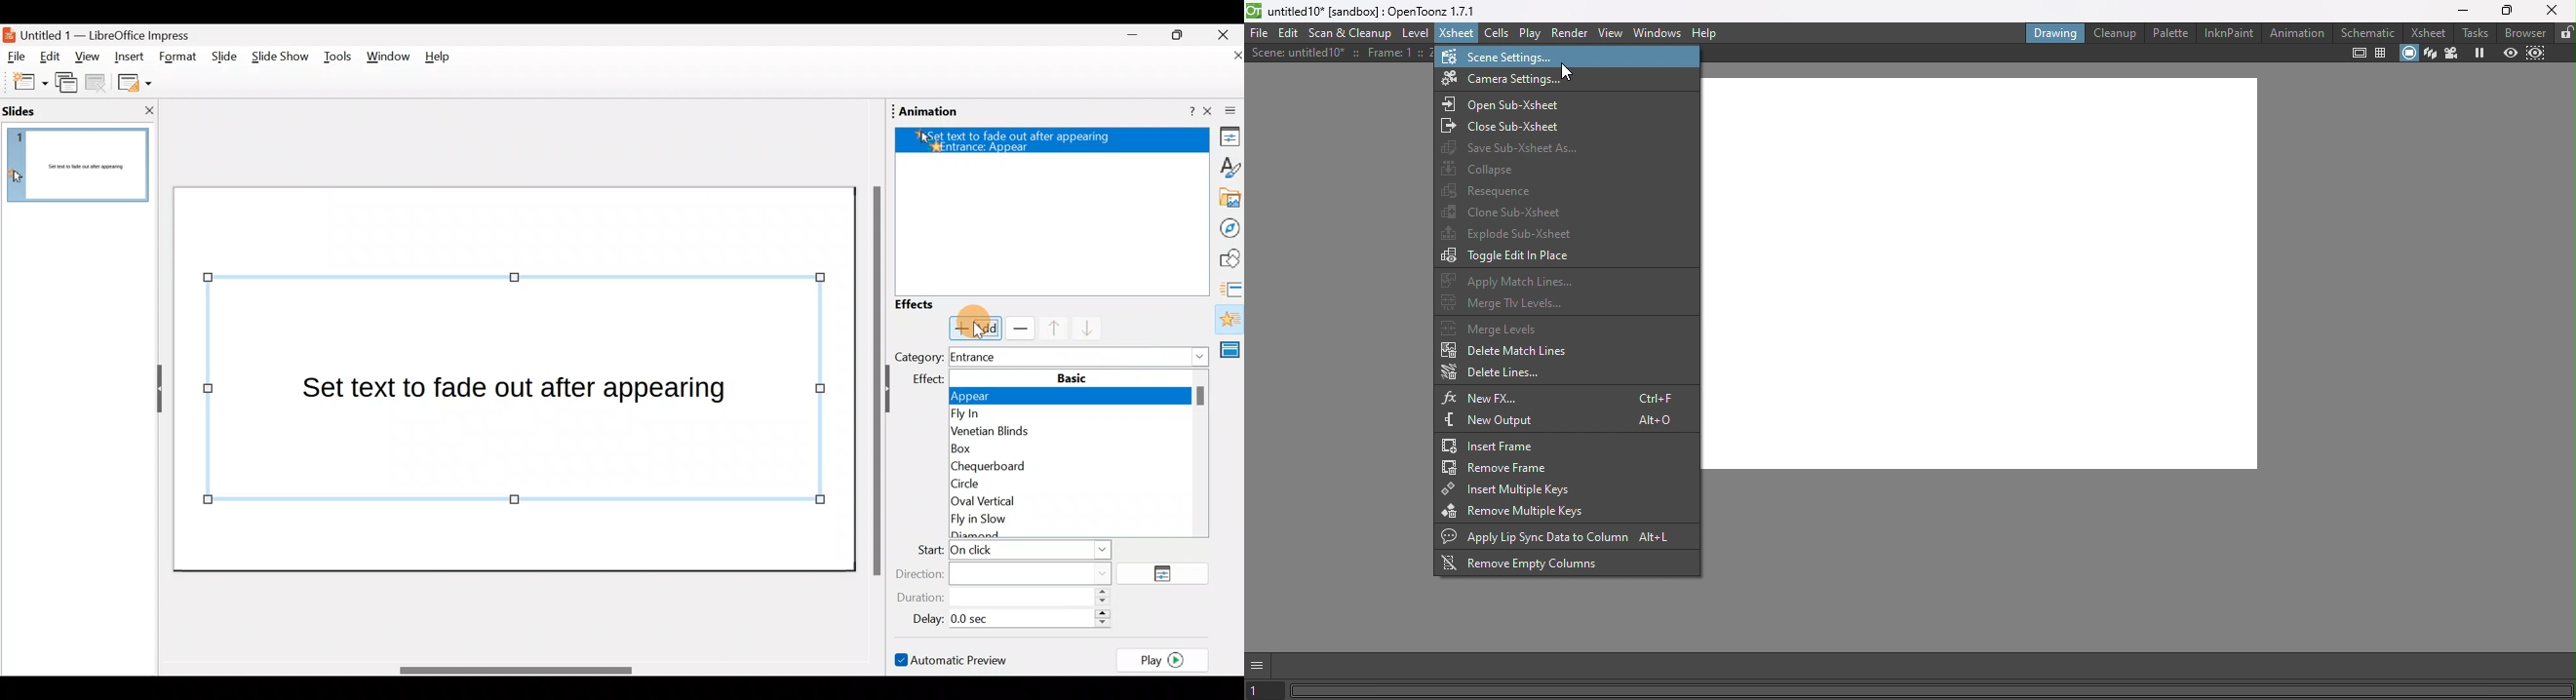  Describe the element at coordinates (954, 659) in the screenshot. I see `Automatic preview` at that location.